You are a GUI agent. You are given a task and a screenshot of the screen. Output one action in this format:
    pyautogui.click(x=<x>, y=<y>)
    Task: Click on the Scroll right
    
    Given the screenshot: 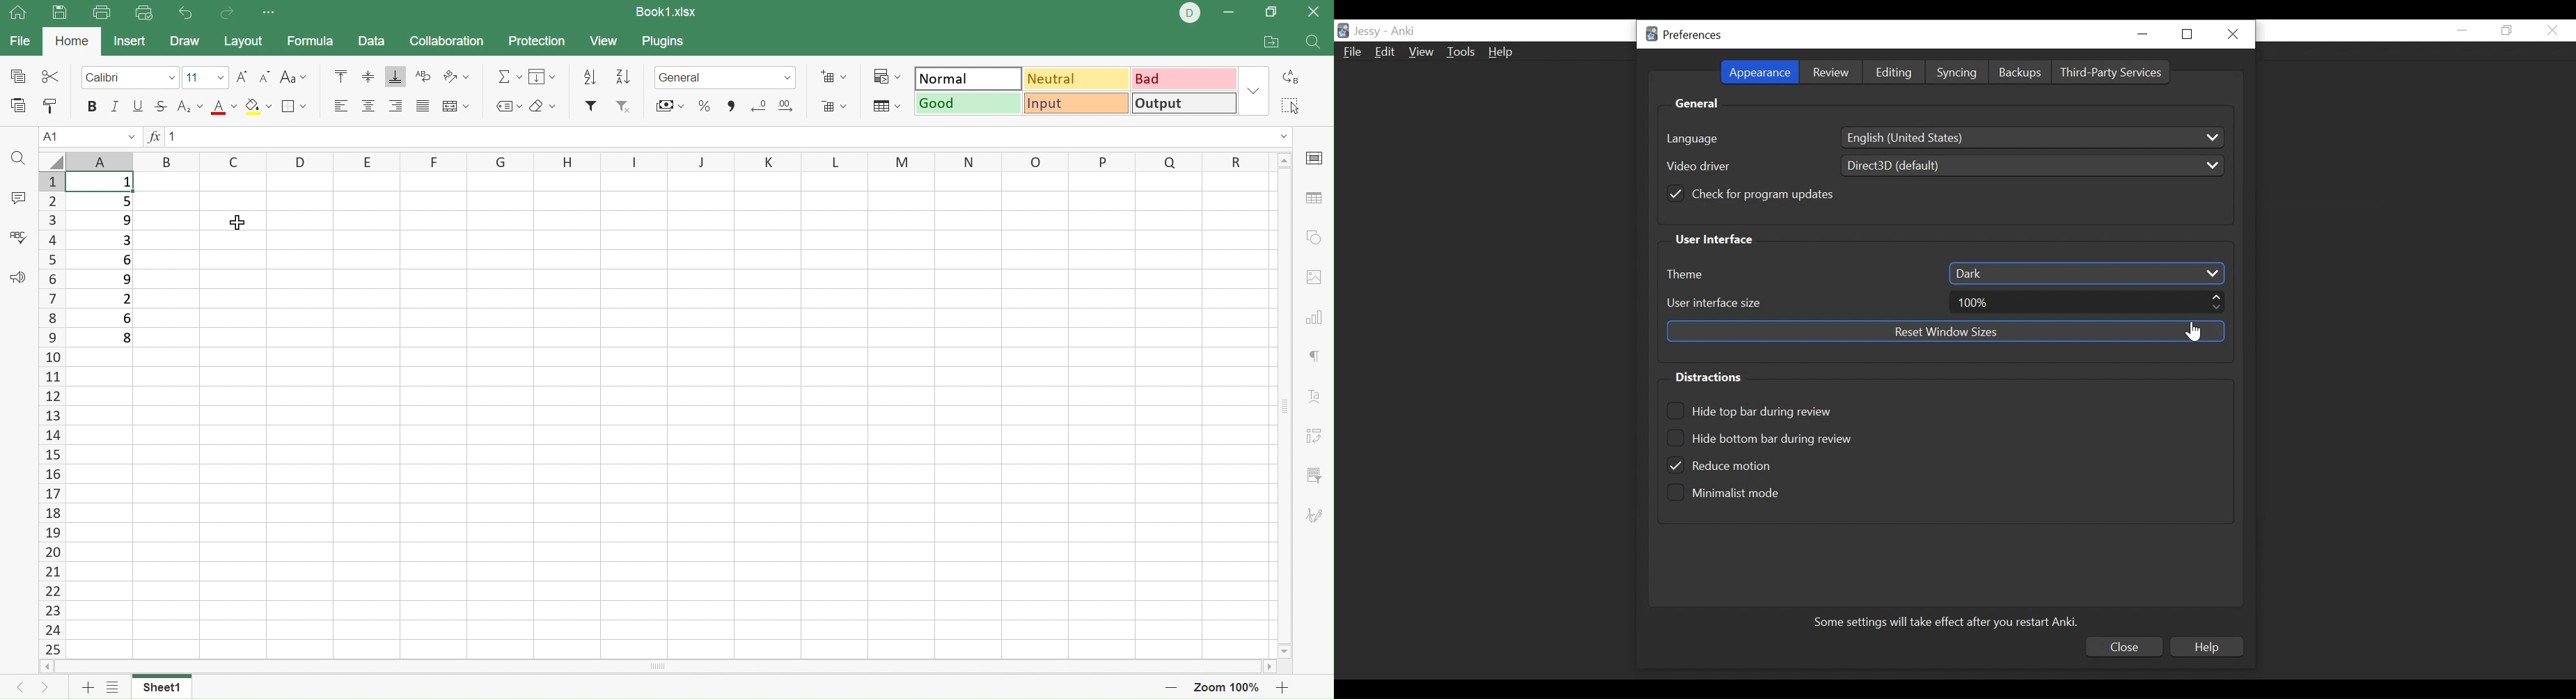 What is the action you would take?
    pyautogui.click(x=1271, y=666)
    